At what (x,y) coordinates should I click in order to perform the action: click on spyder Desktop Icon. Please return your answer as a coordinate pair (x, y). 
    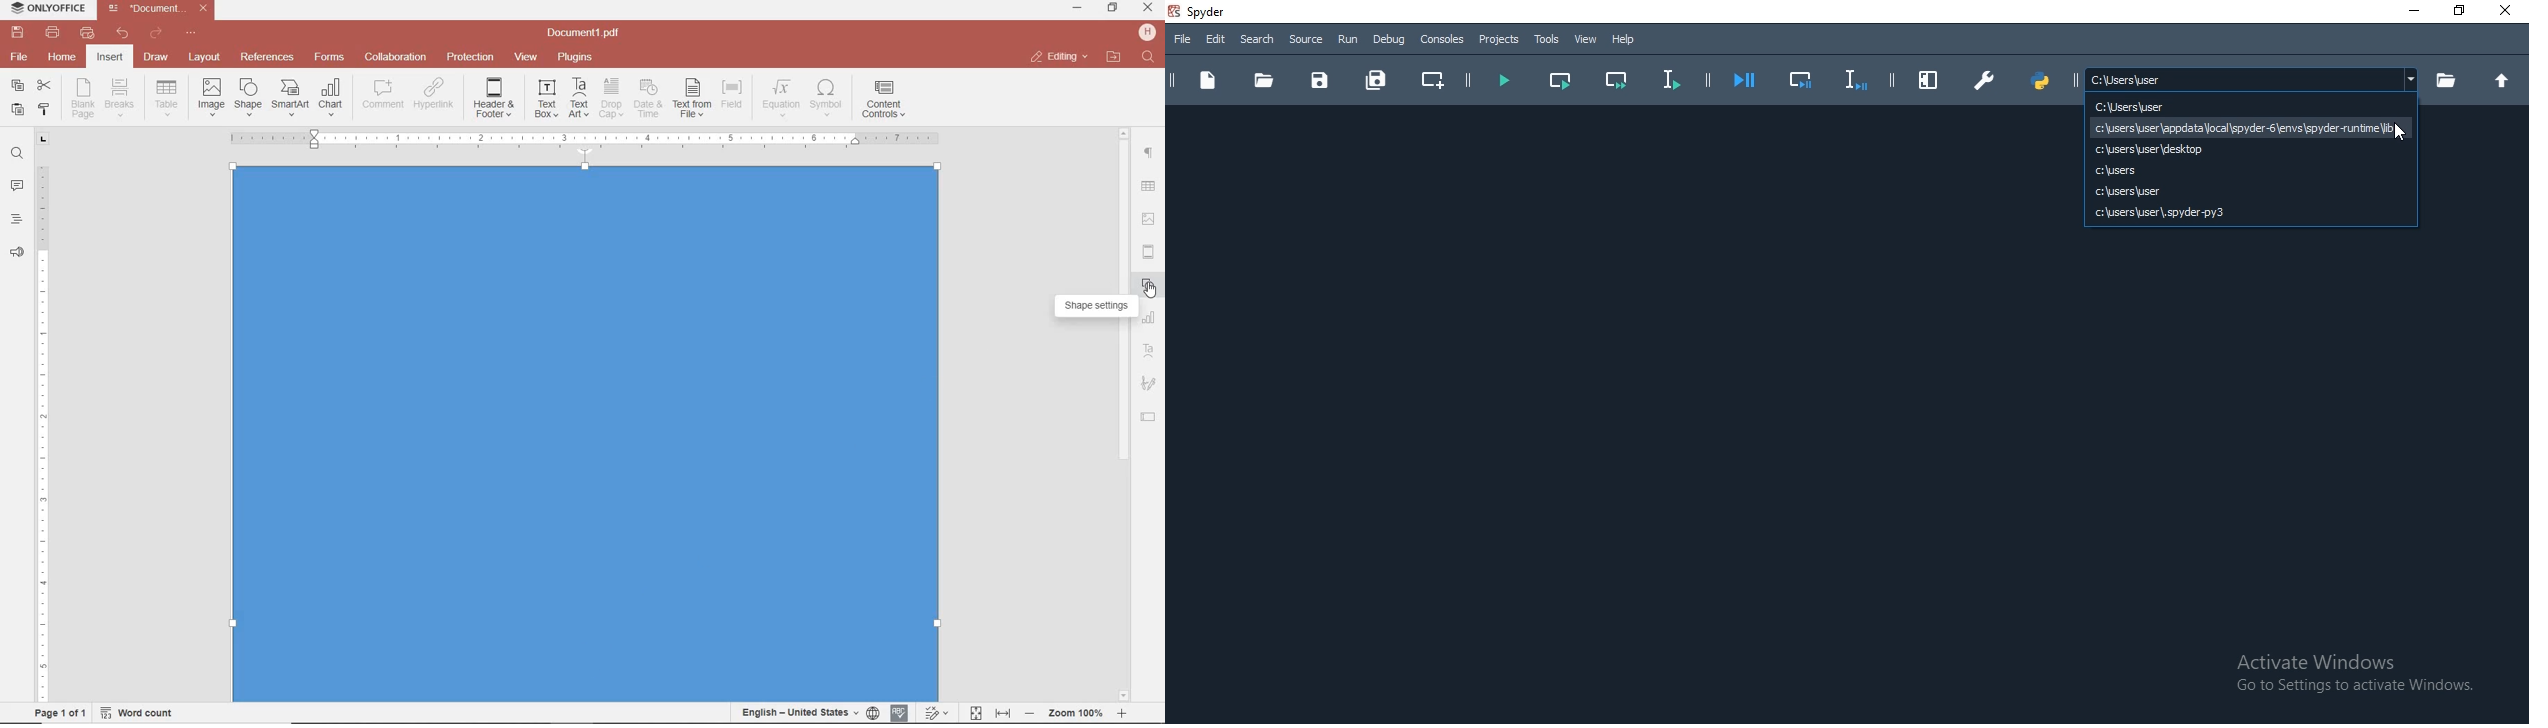
    Looking at the image, I should click on (1202, 12).